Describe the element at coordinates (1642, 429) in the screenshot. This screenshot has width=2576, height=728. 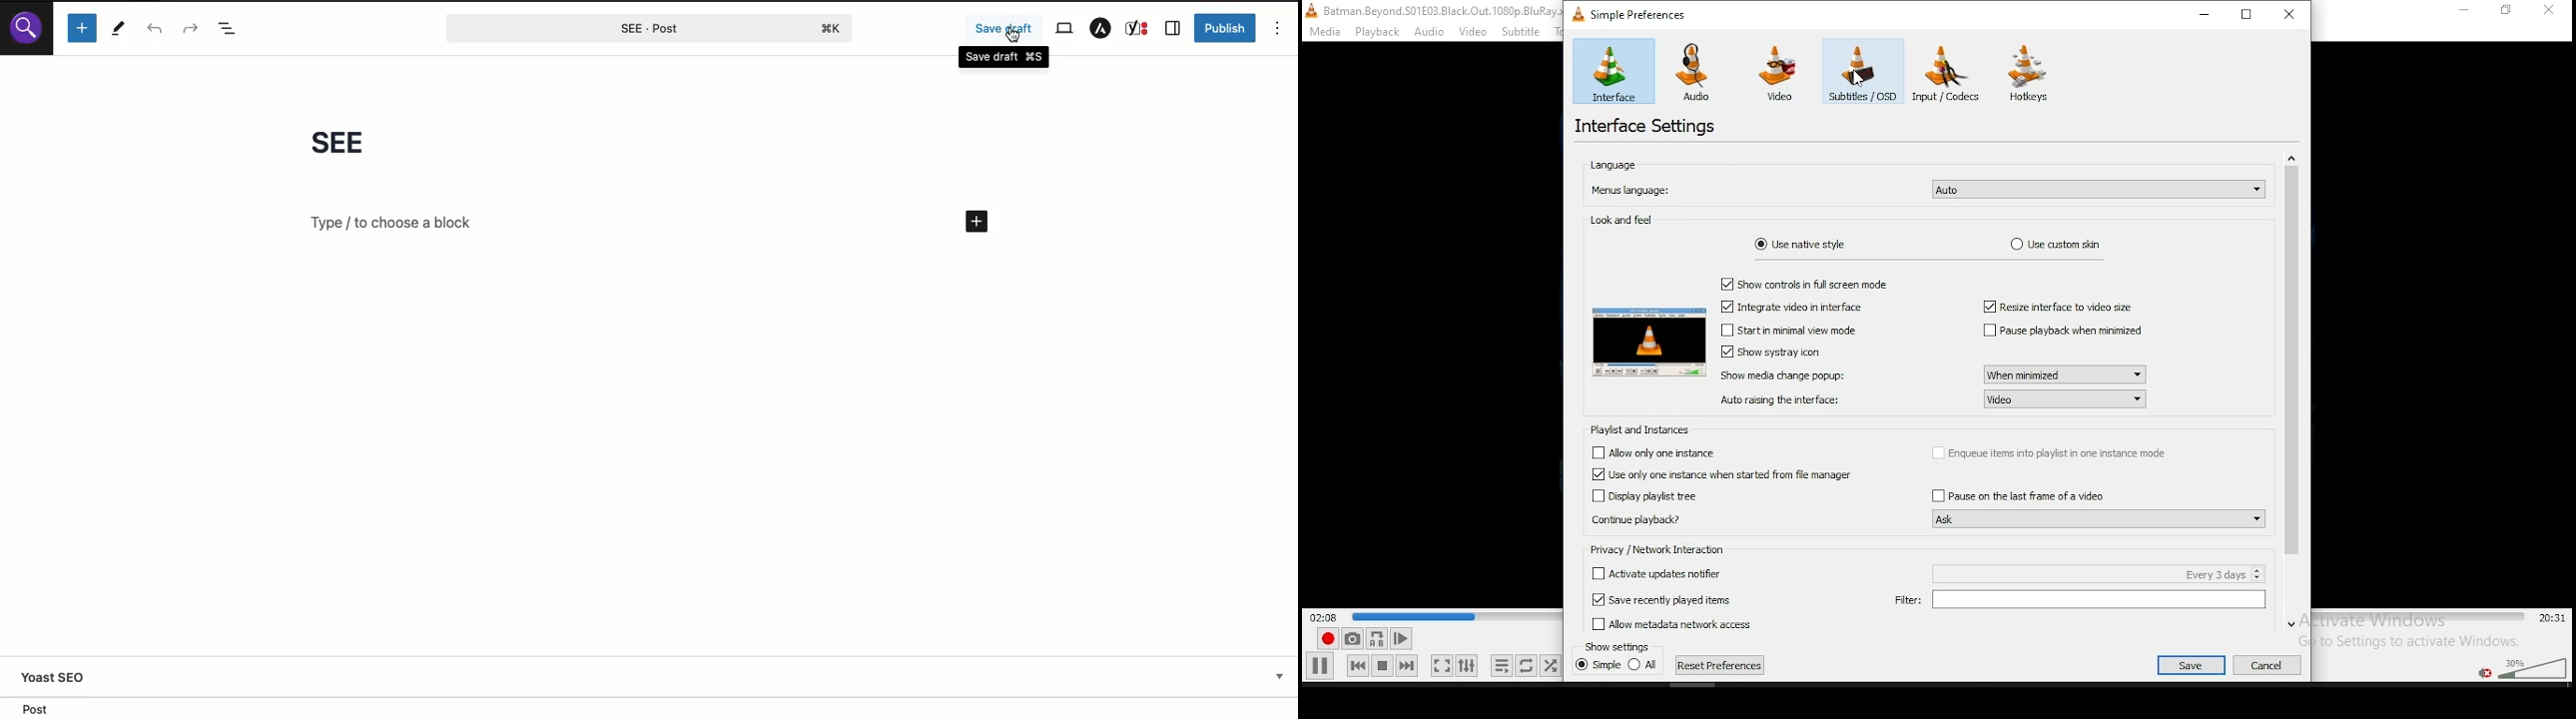
I see `` at that location.